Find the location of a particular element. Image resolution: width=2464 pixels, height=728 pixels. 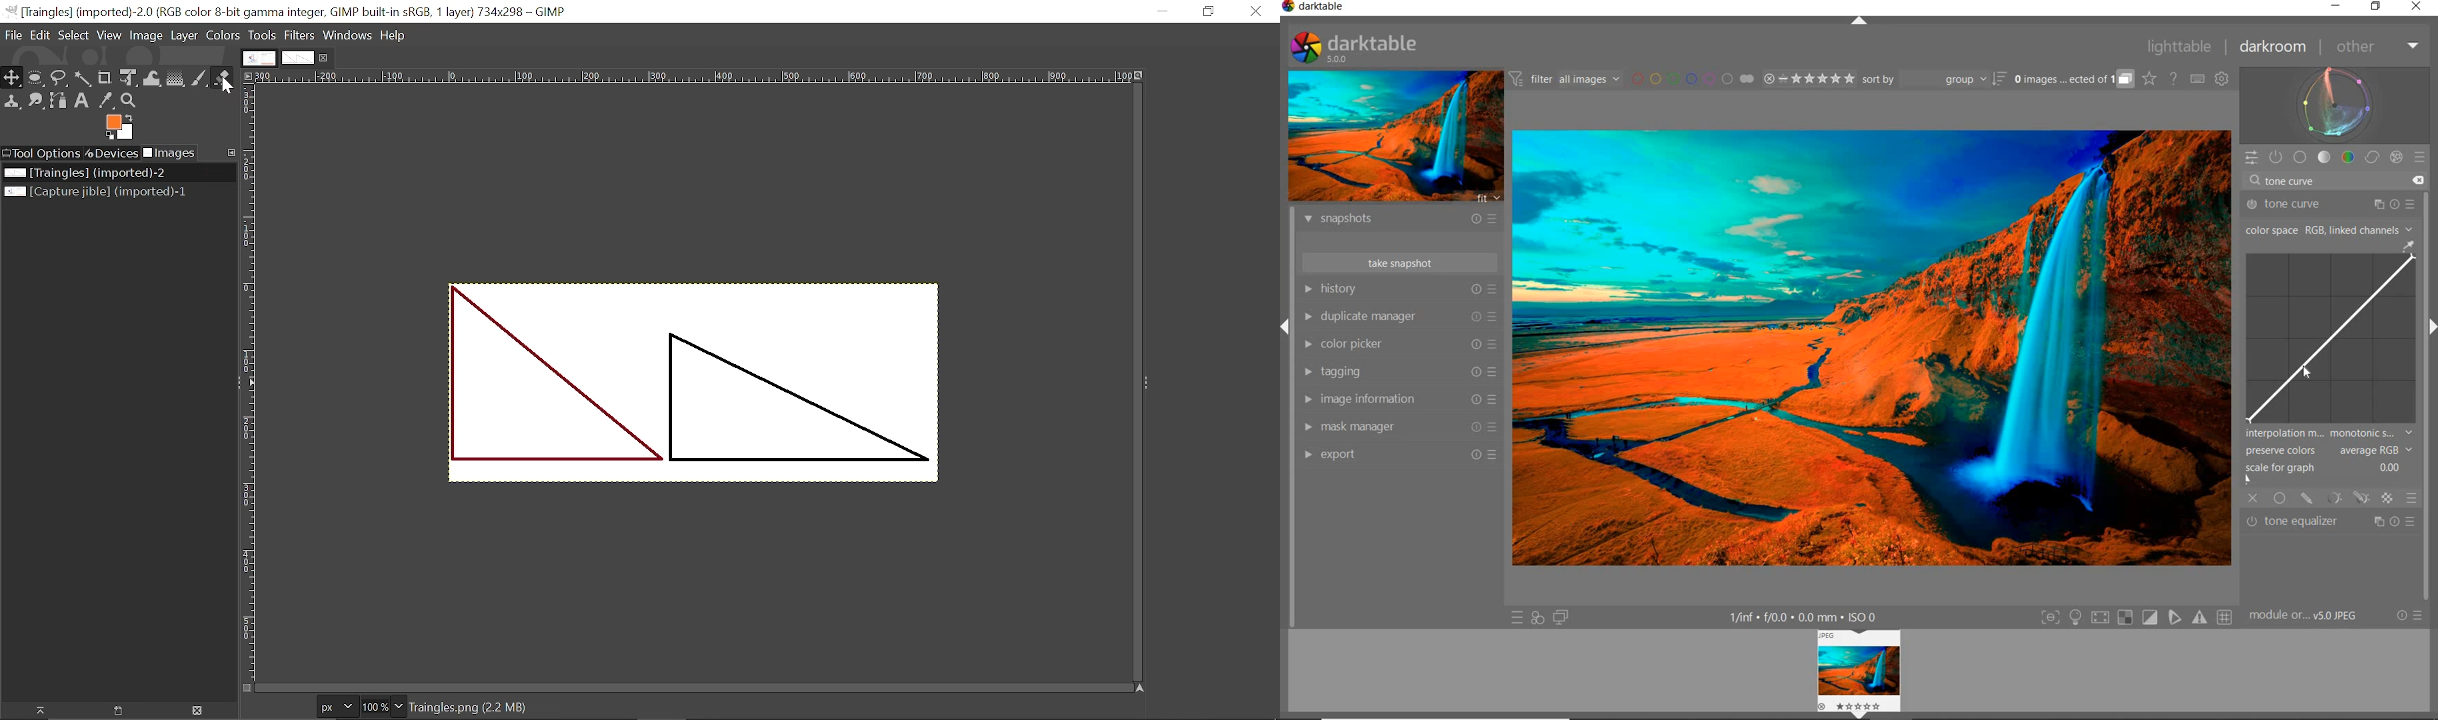

tone curve is located at coordinates (2329, 204).